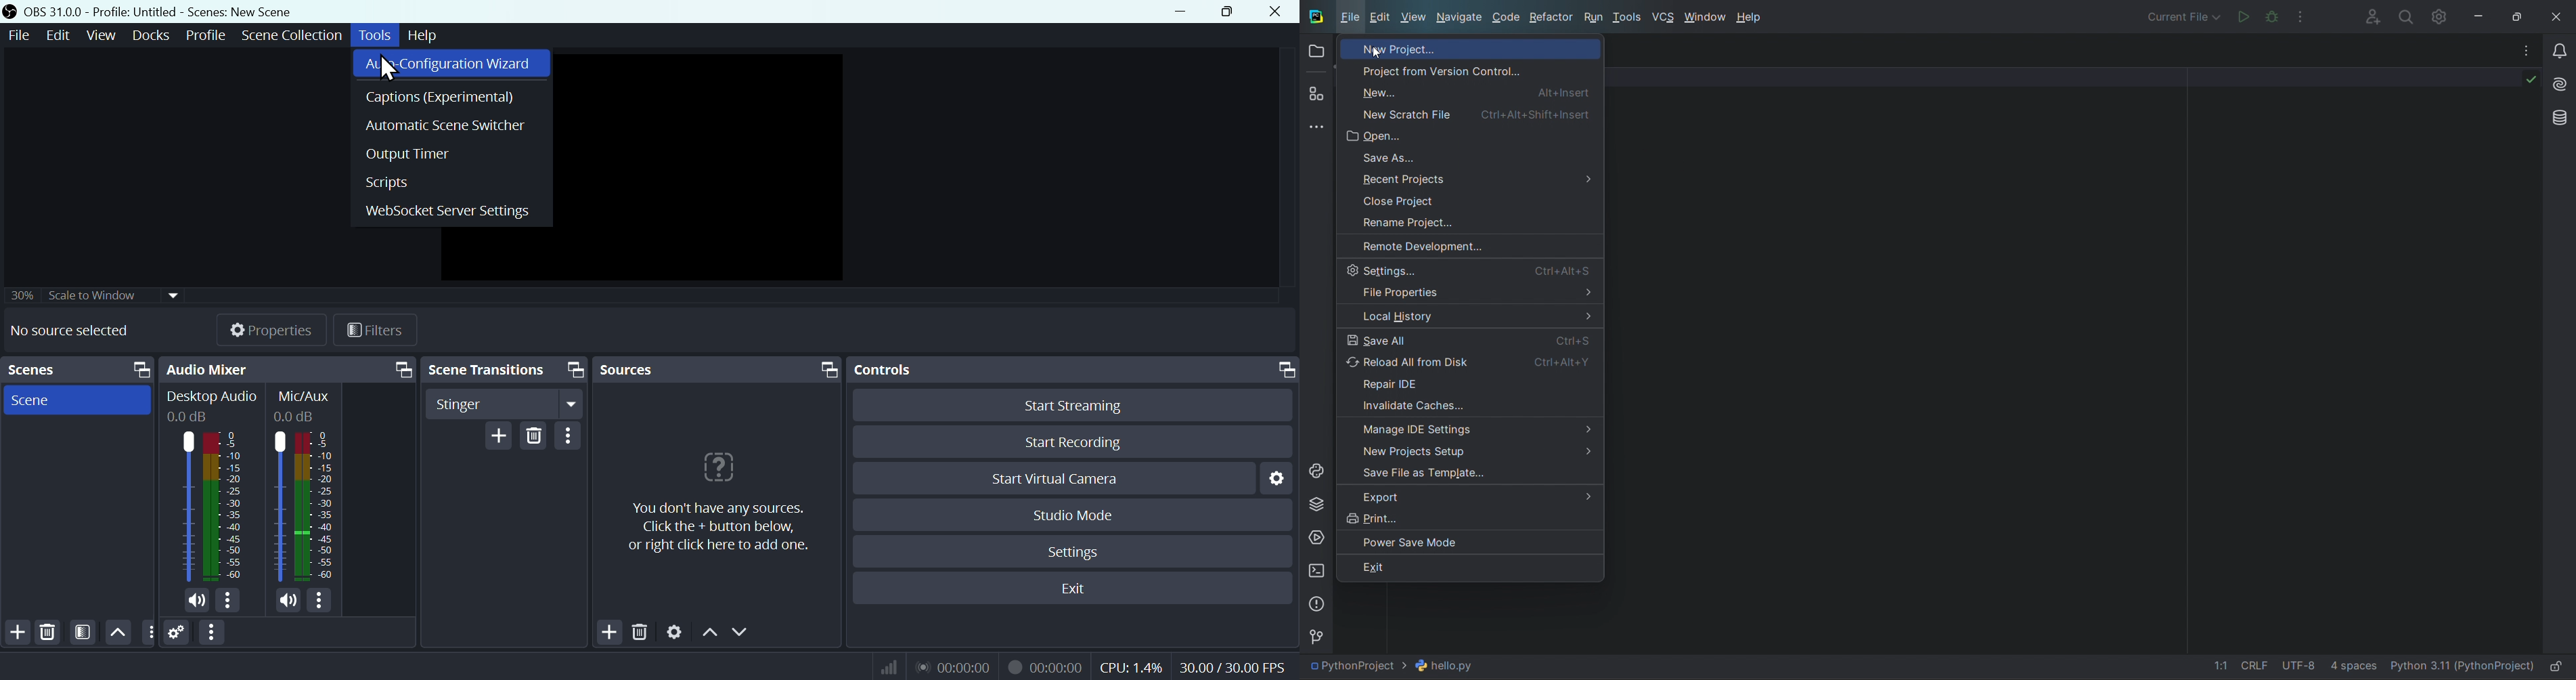 Image resolution: width=2576 pixels, height=700 pixels. Describe the element at coordinates (137, 370) in the screenshot. I see `screen resize` at that location.